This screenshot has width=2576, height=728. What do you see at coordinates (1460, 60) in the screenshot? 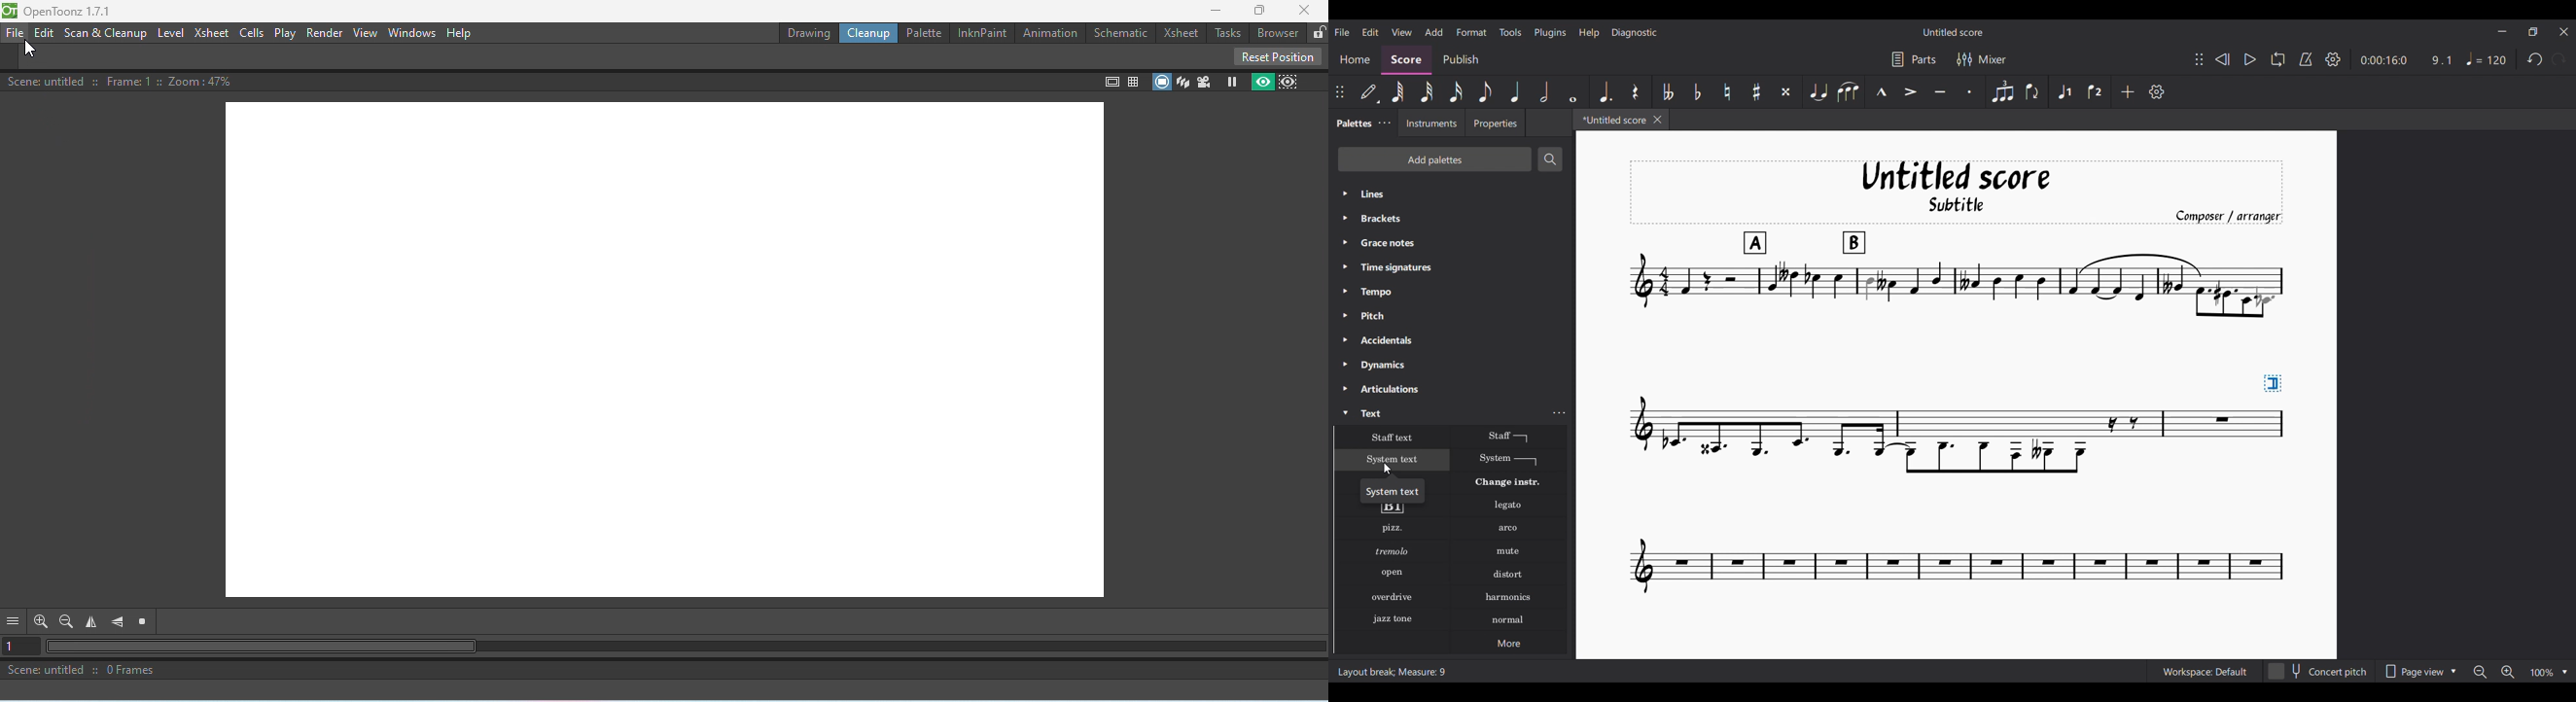
I see `Publish section` at bounding box center [1460, 60].